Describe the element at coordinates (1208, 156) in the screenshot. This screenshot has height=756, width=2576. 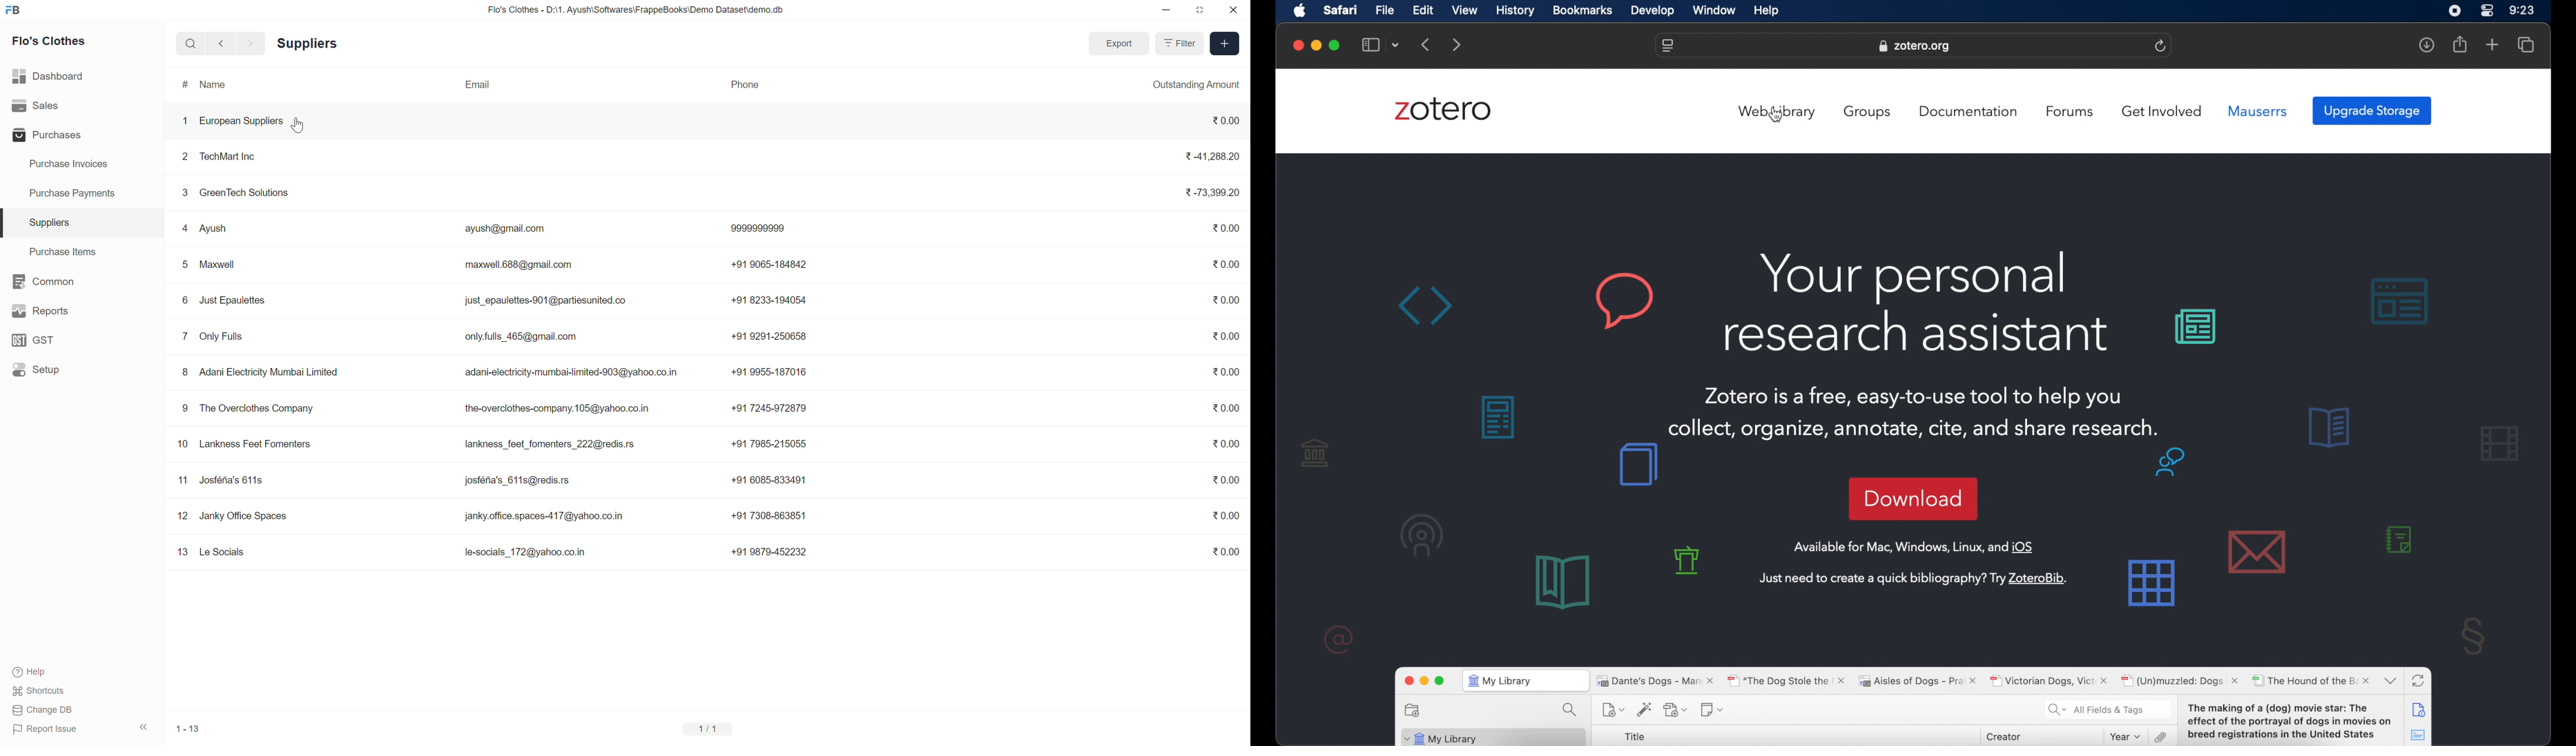
I see `3-41,288.20` at that location.